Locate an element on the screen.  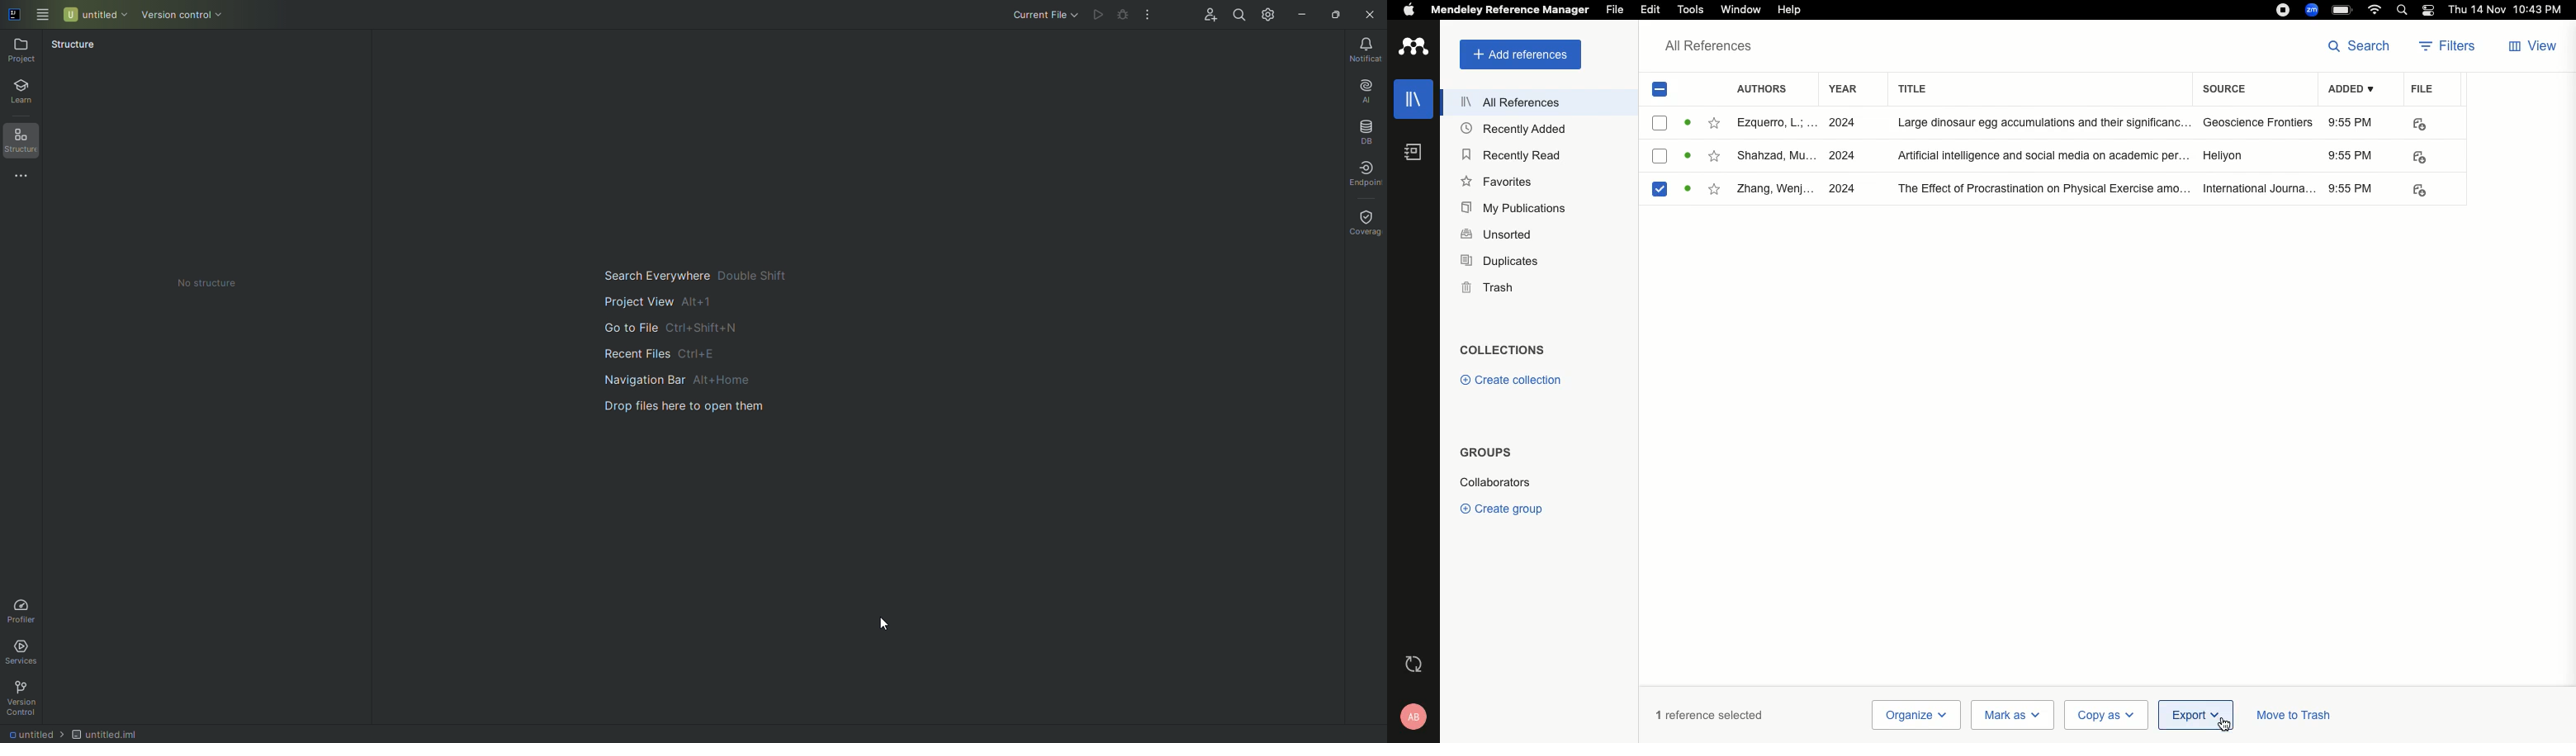
File type is located at coordinates (120, 732).